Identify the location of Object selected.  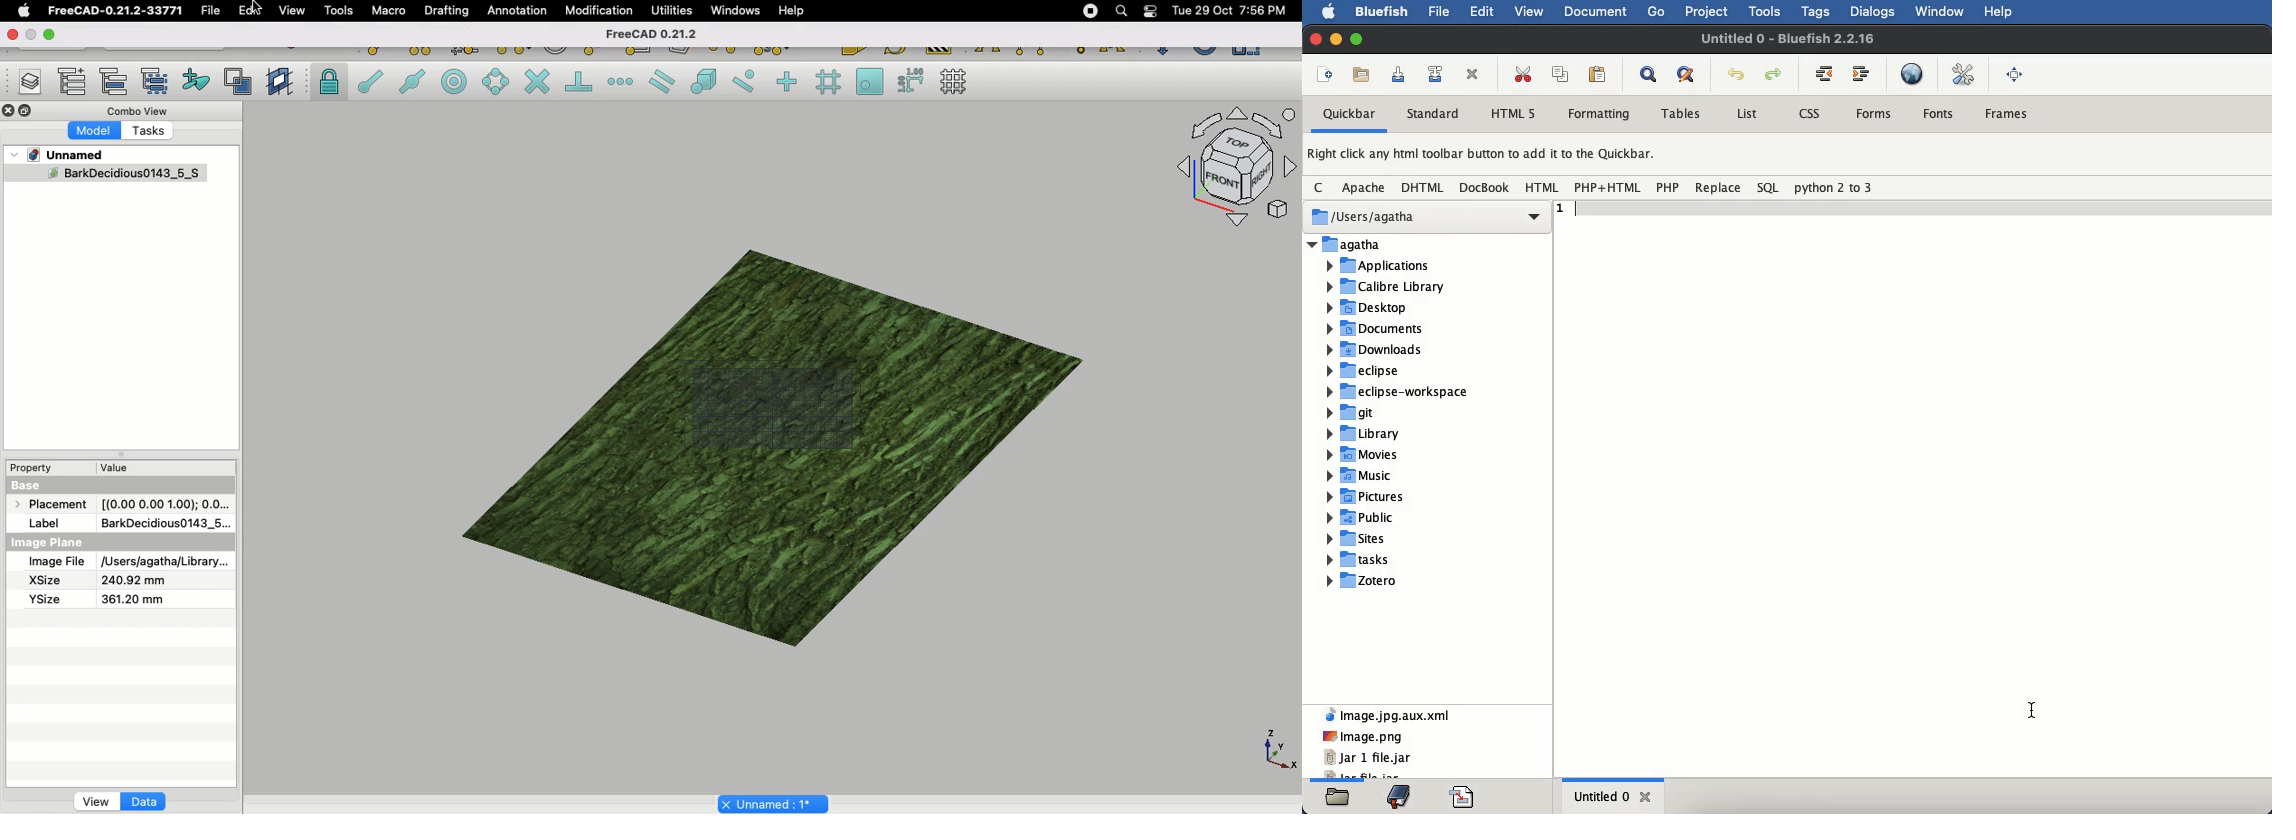
(762, 433).